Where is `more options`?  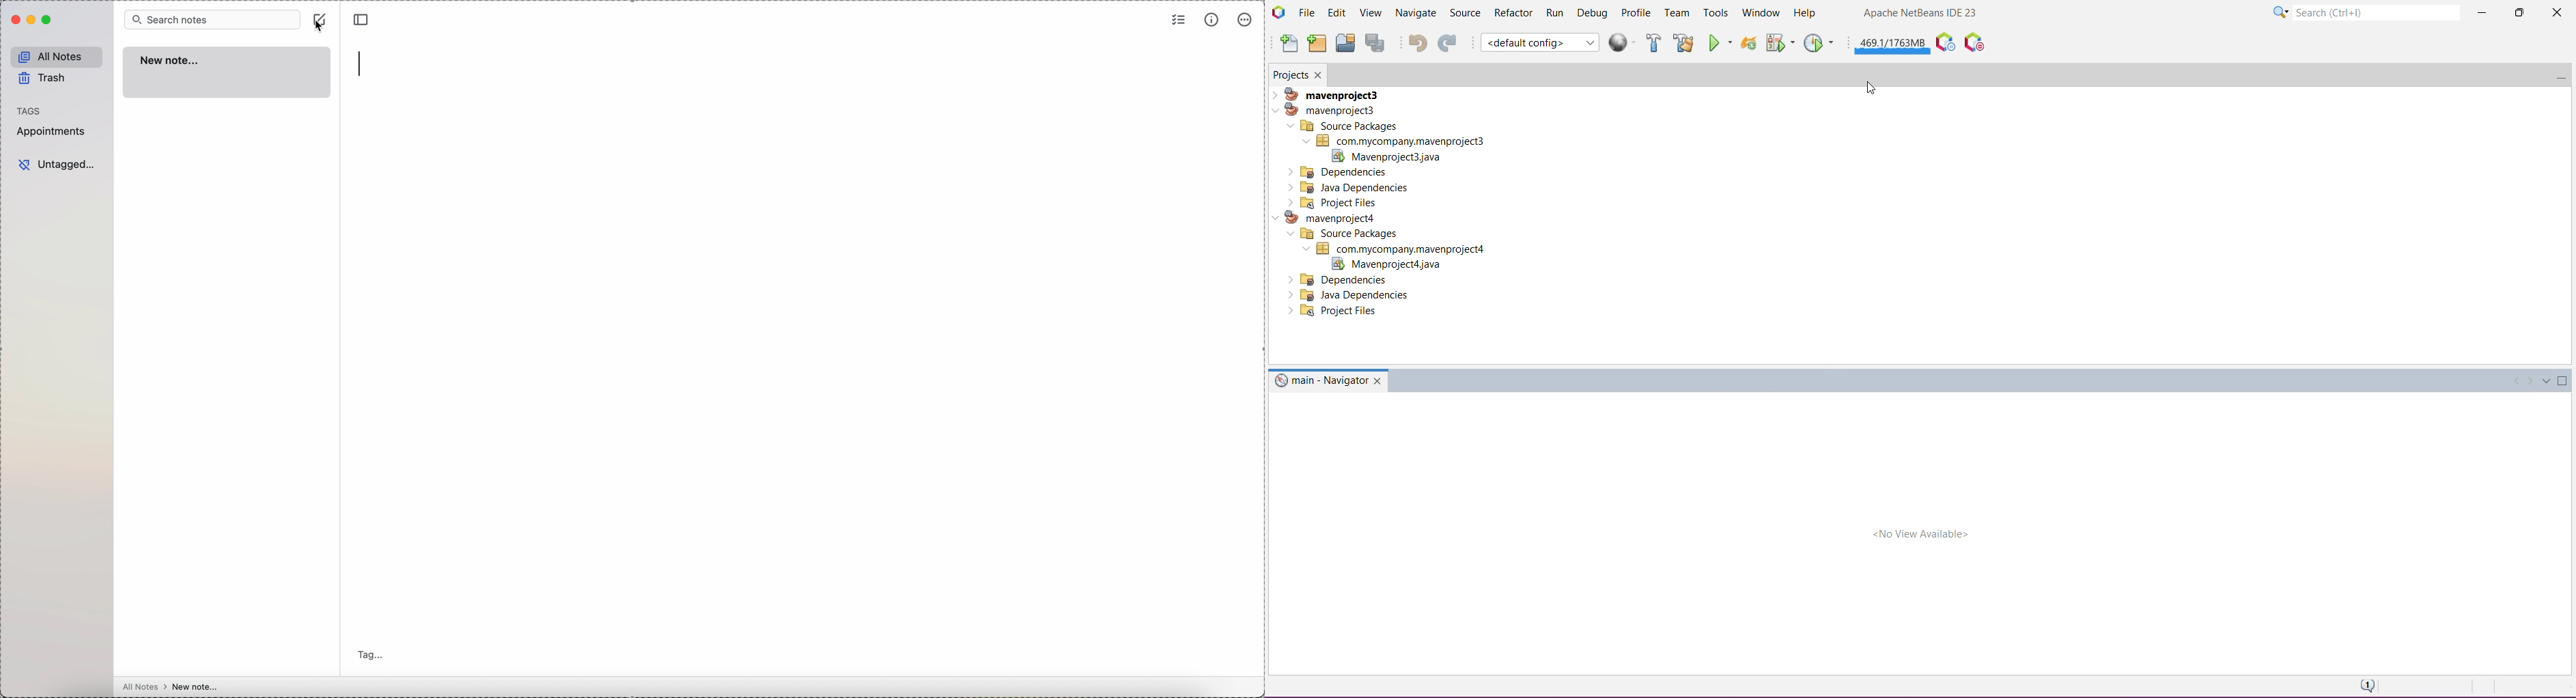 more options is located at coordinates (1245, 20).